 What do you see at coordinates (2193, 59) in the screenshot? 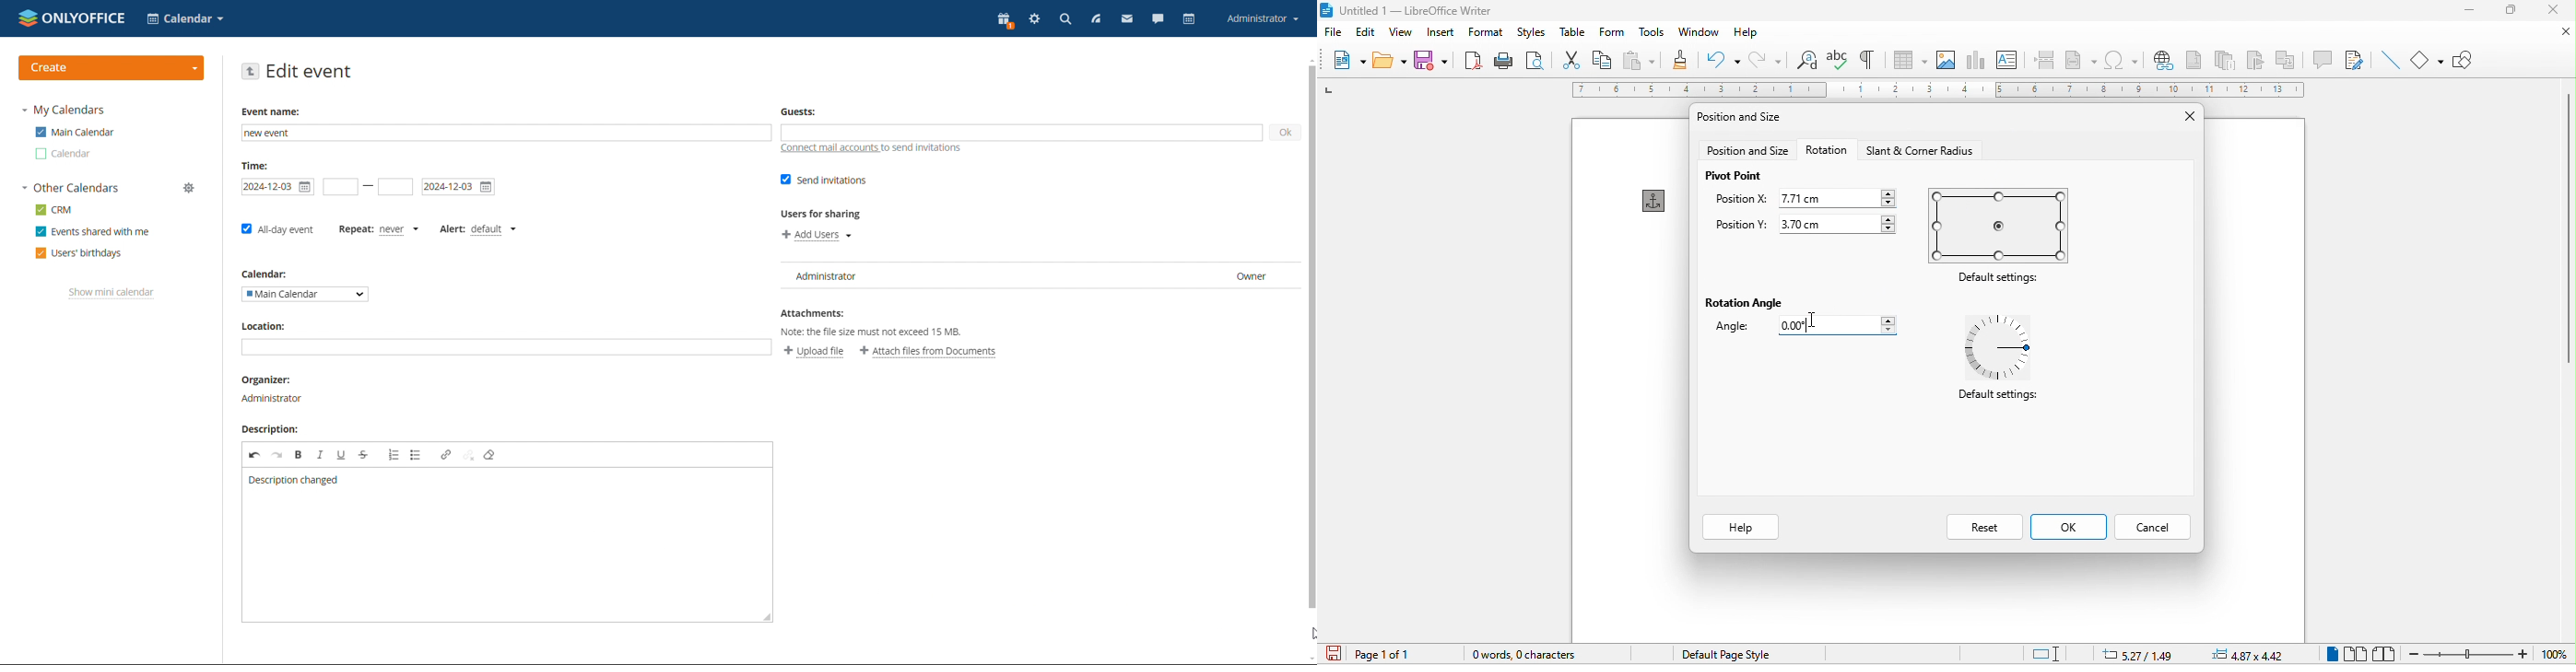
I see `footnote` at bounding box center [2193, 59].